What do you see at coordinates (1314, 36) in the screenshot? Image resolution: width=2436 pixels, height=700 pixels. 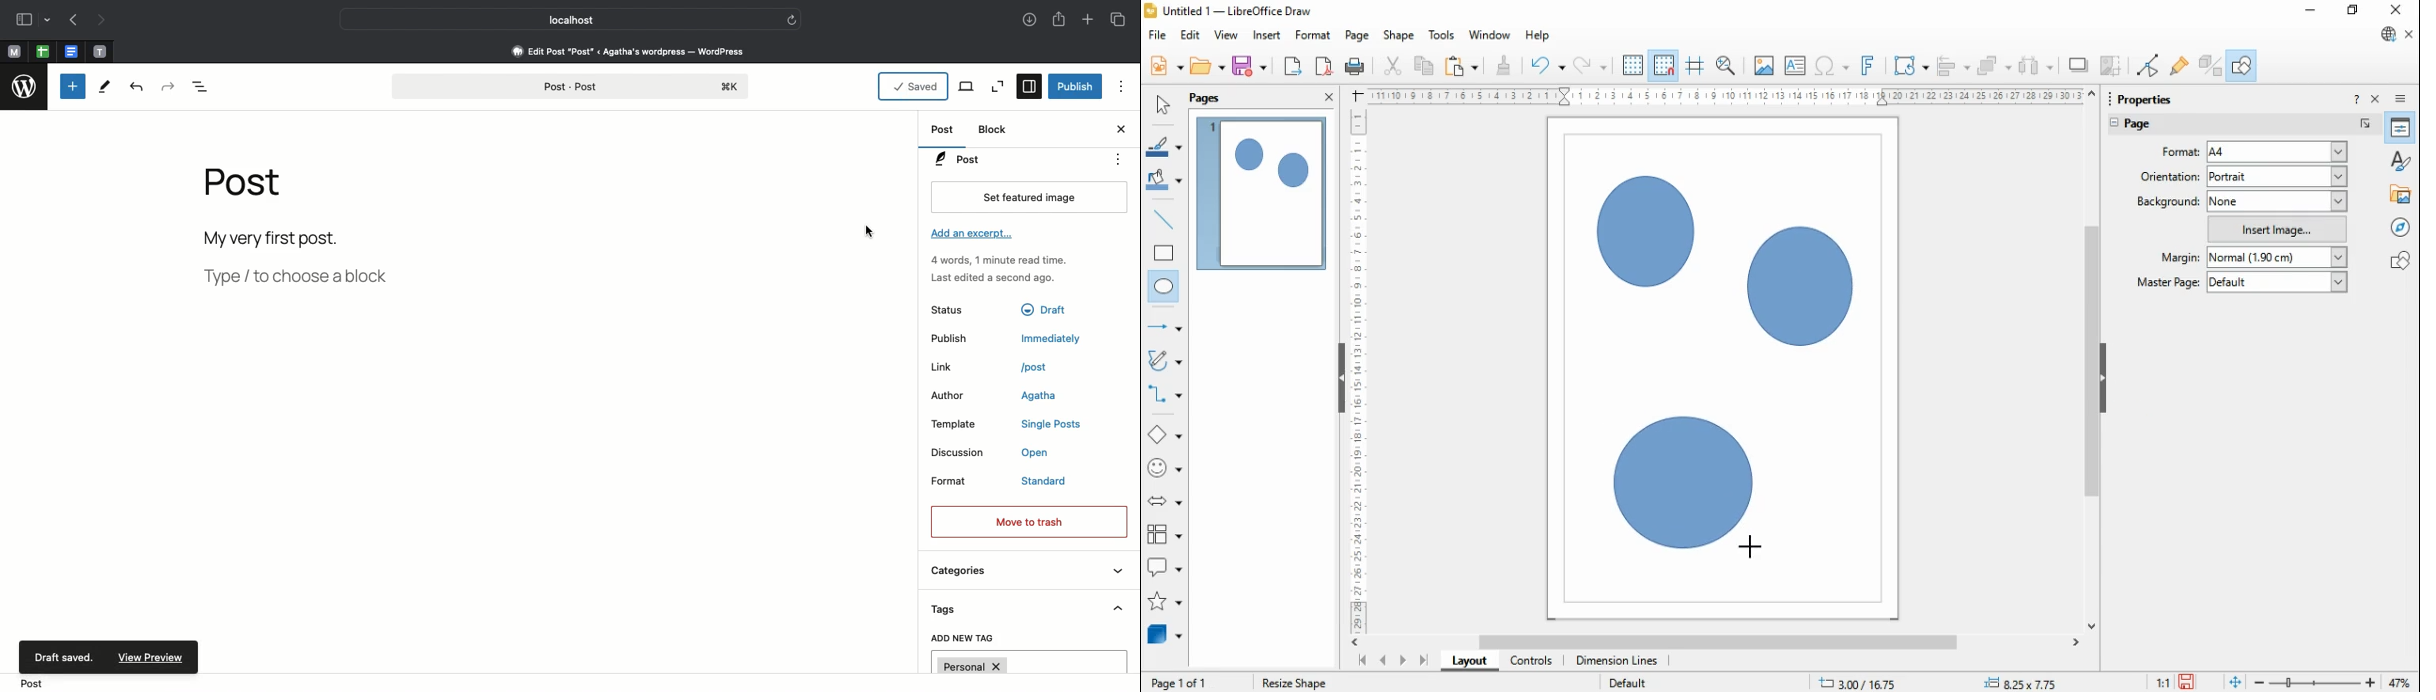 I see `format` at bounding box center [1314, 36].